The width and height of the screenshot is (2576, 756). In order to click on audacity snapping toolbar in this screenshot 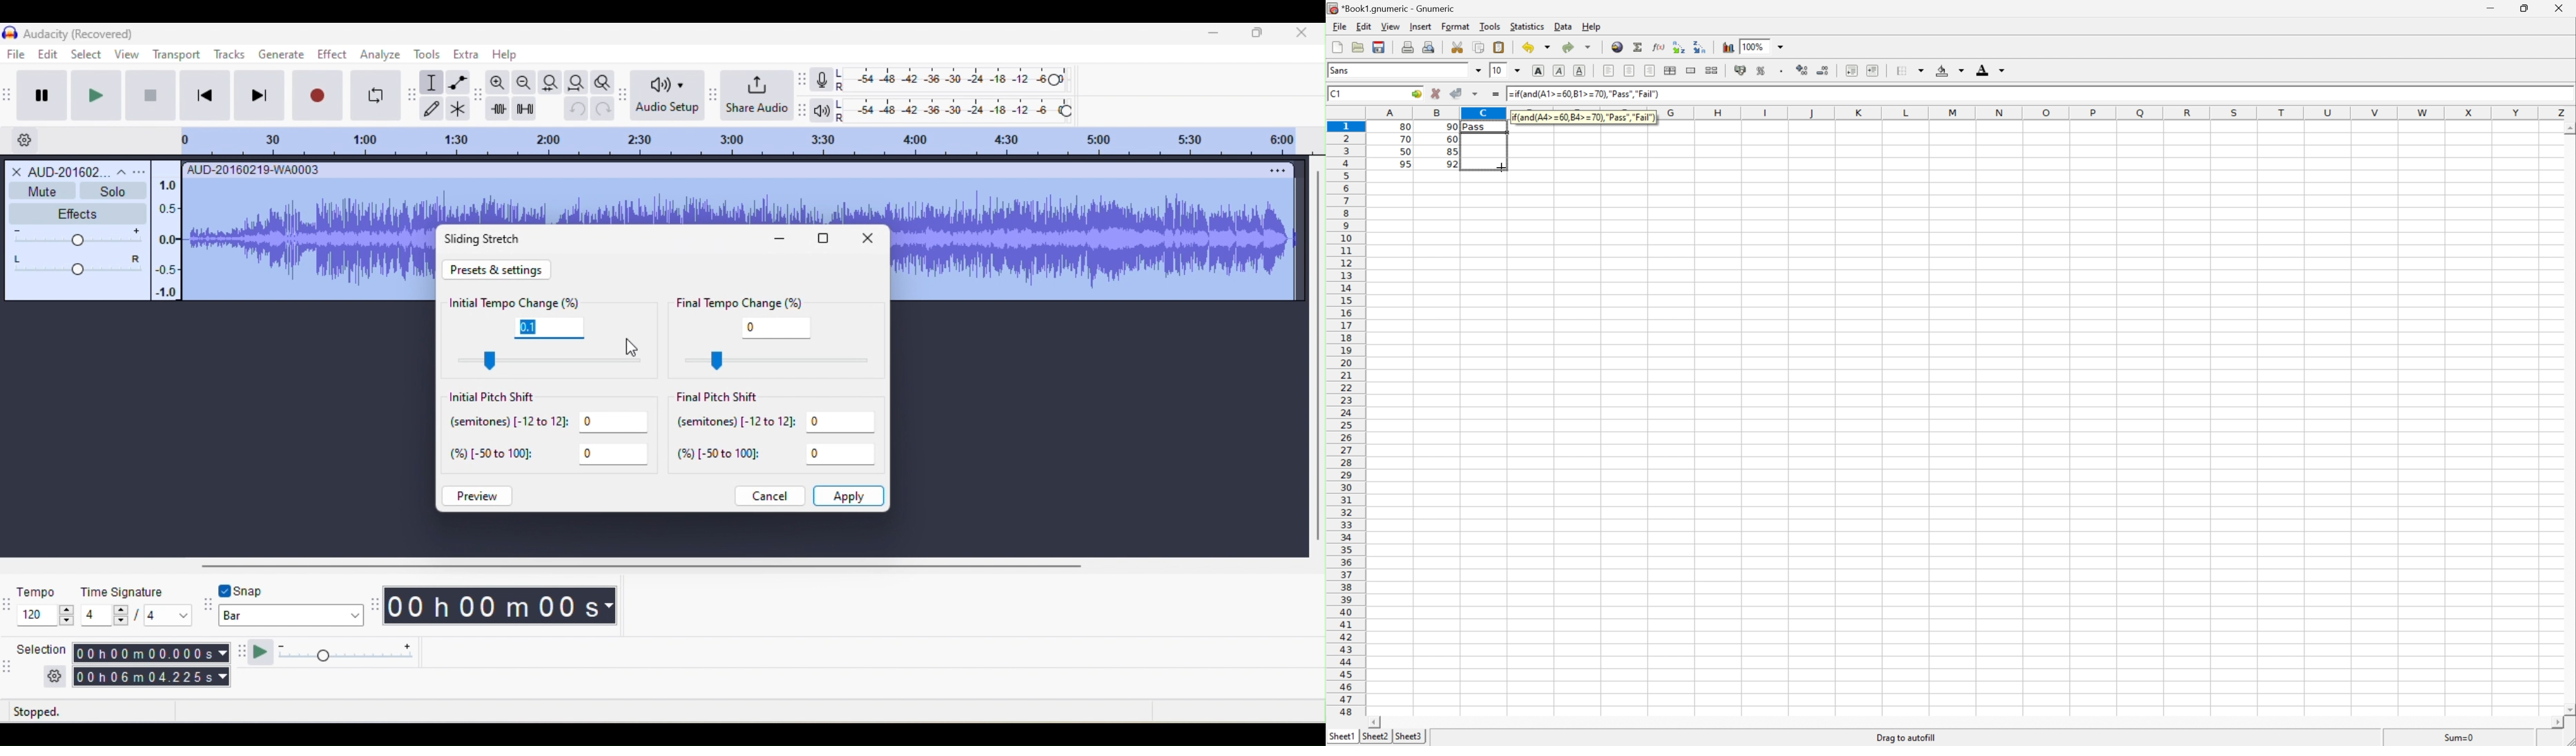, I will do `click(206, 606)`.